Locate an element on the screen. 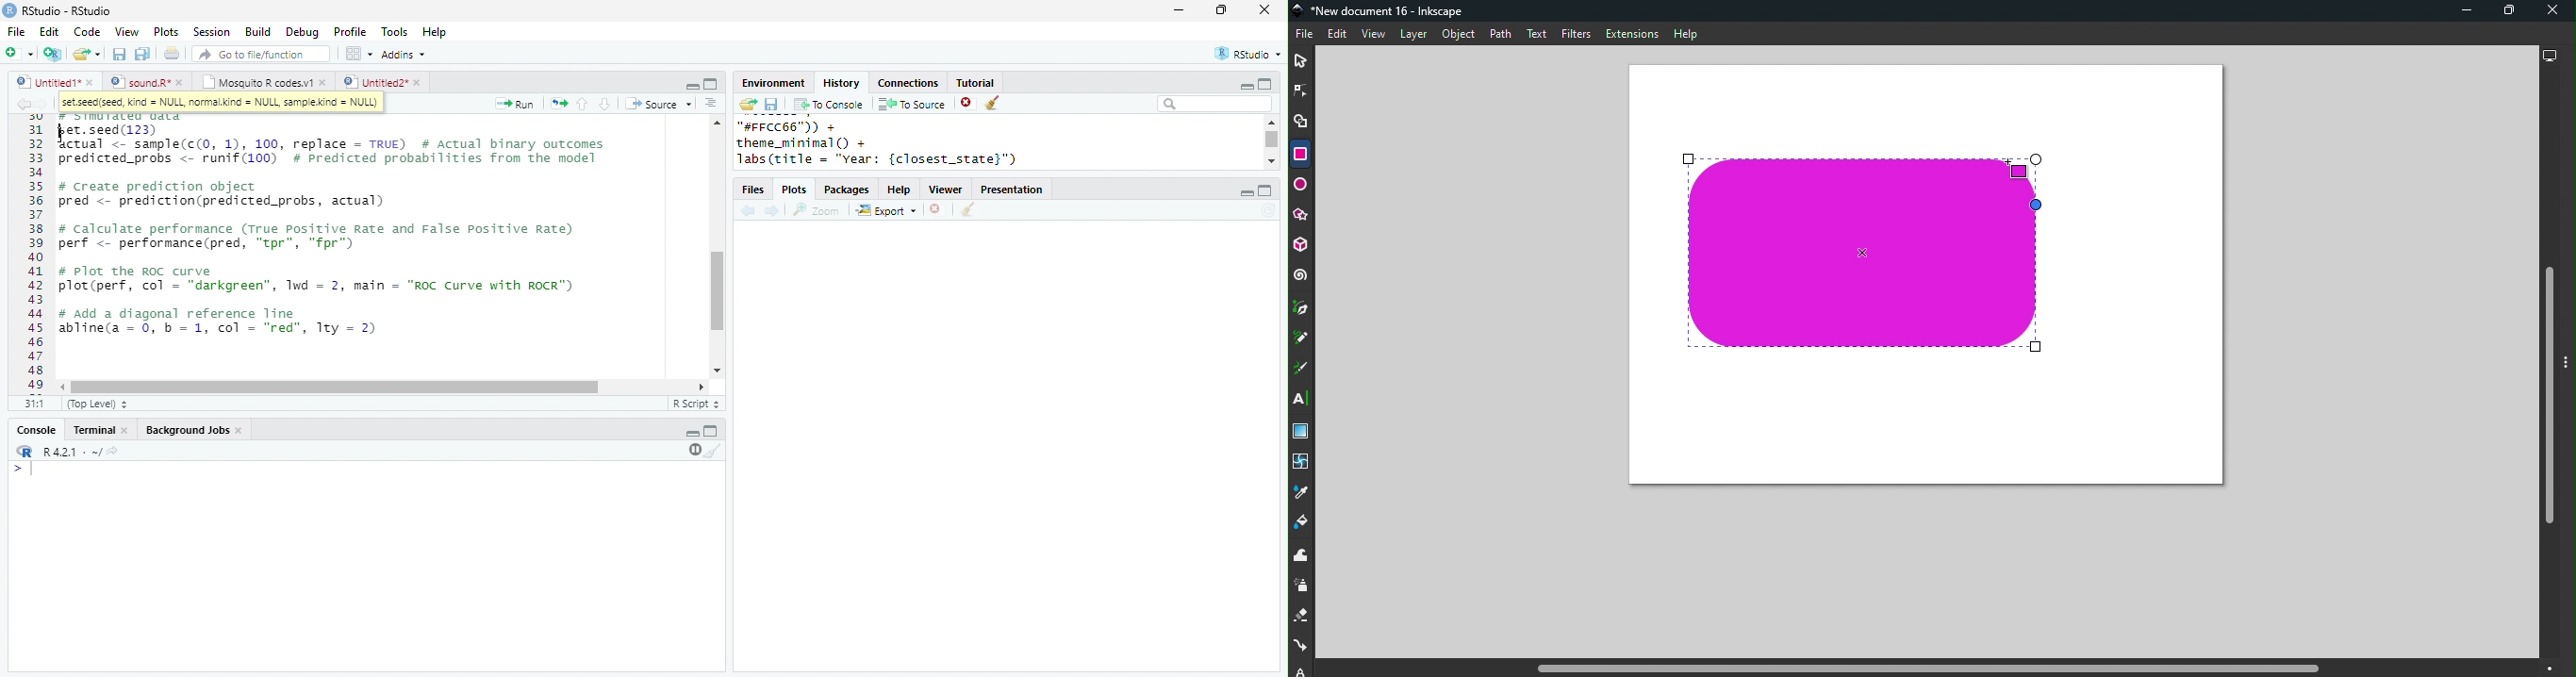  scroll up is located at coordinates (716, 122).